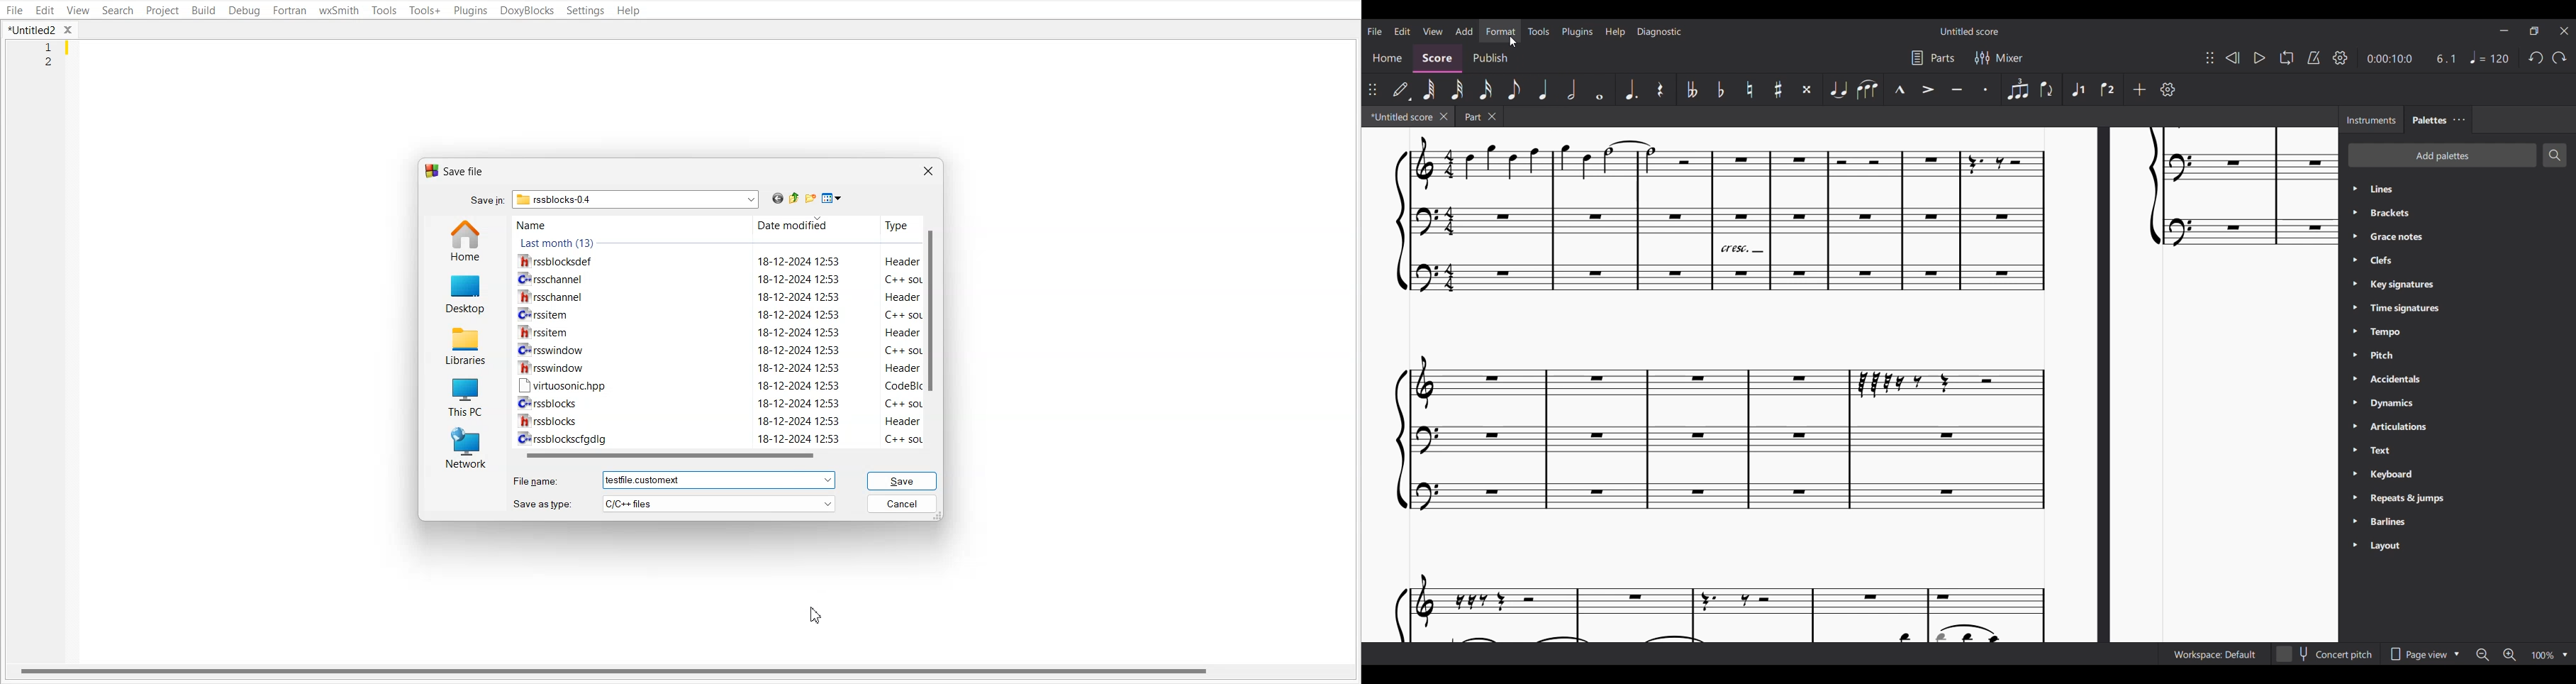 Image resolution: width=2576 pixels, height=700 pixels. I want to click on WW rssblocks 18-12-2024 12:53 Header, so click(717, 420).